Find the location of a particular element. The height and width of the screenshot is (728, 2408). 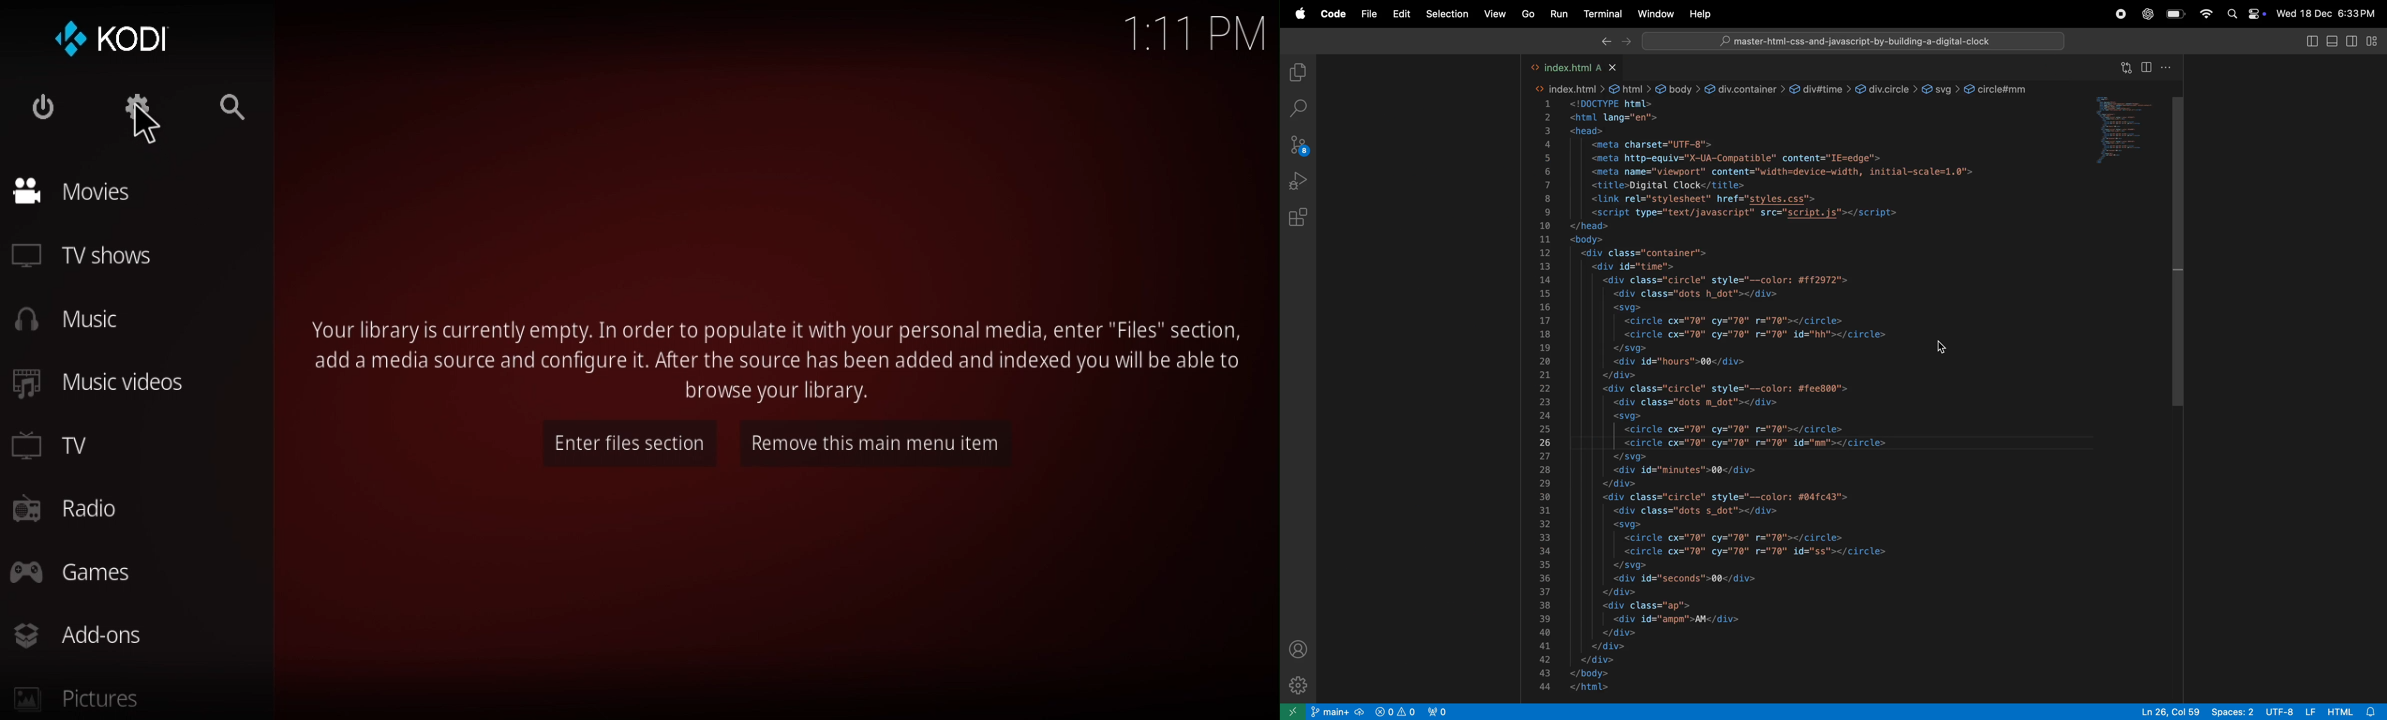

Extensions is located at coordinates (1298, 217).